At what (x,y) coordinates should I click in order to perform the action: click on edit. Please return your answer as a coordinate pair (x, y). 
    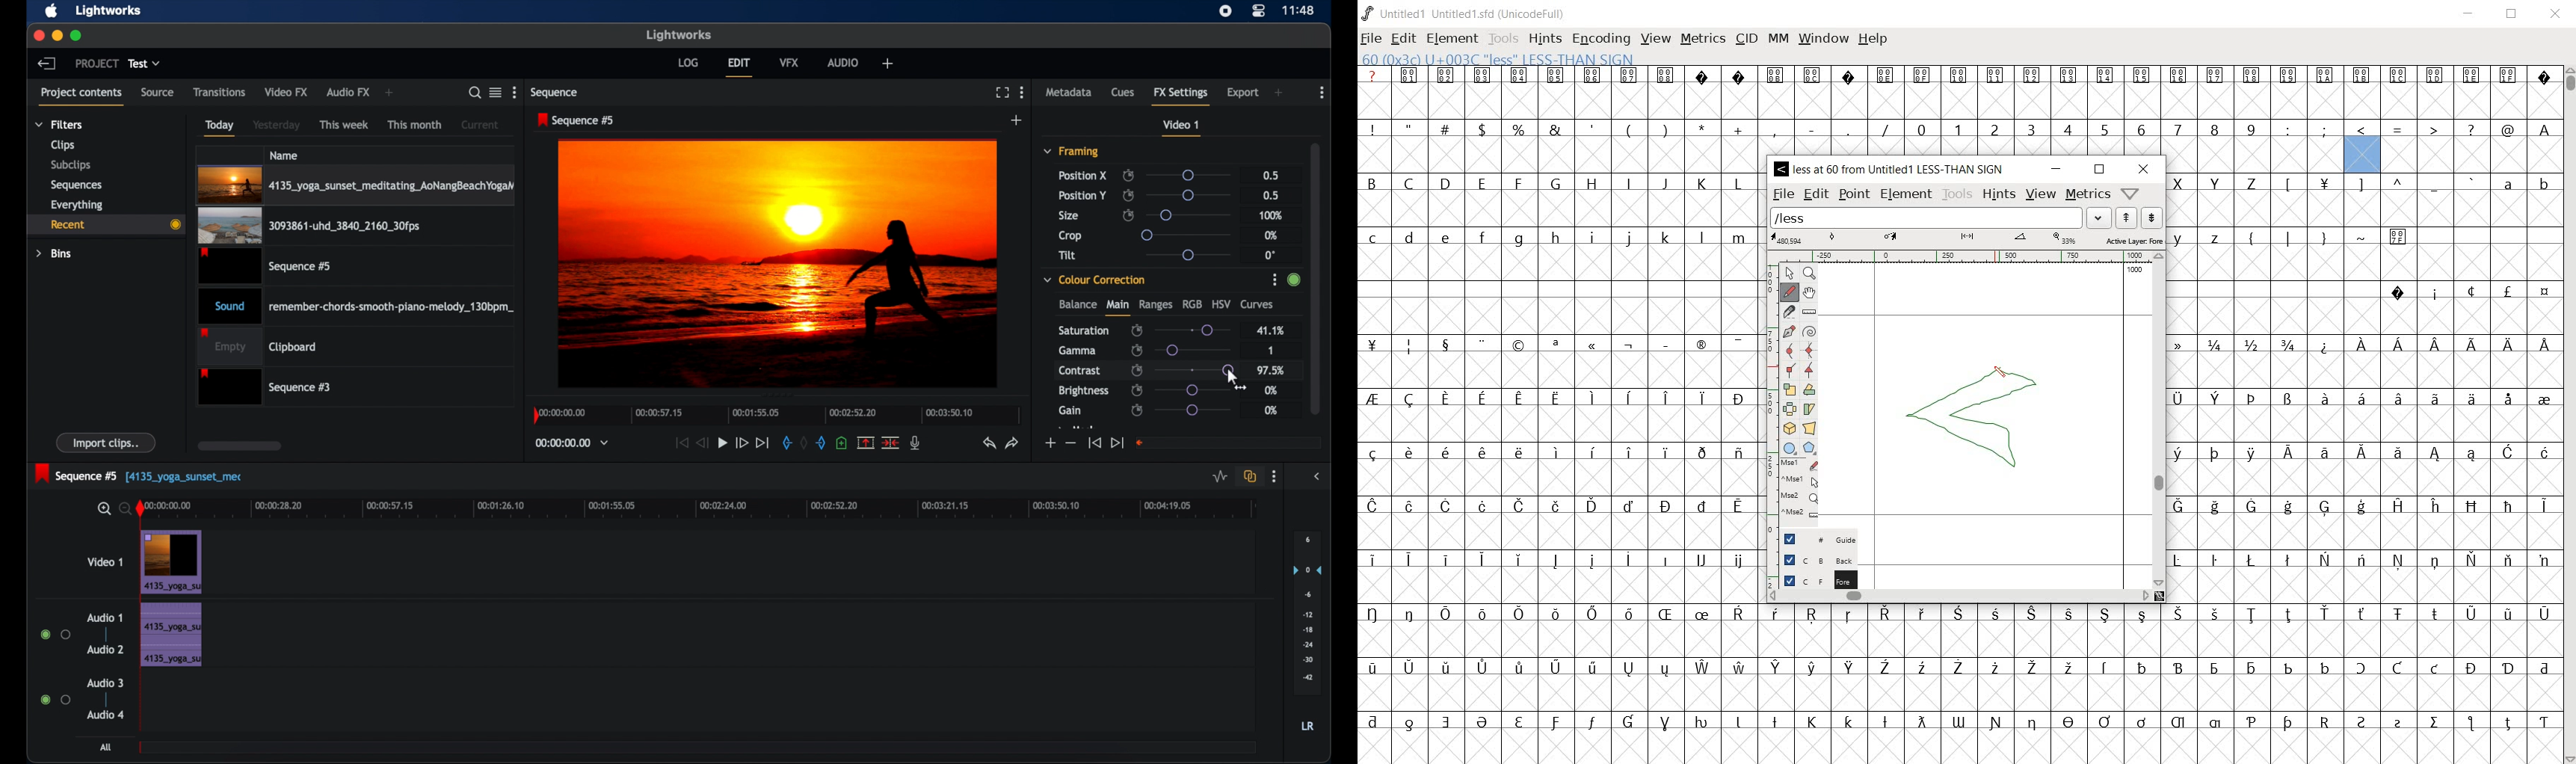
    Looking at the image, I should click on (1814, 194).